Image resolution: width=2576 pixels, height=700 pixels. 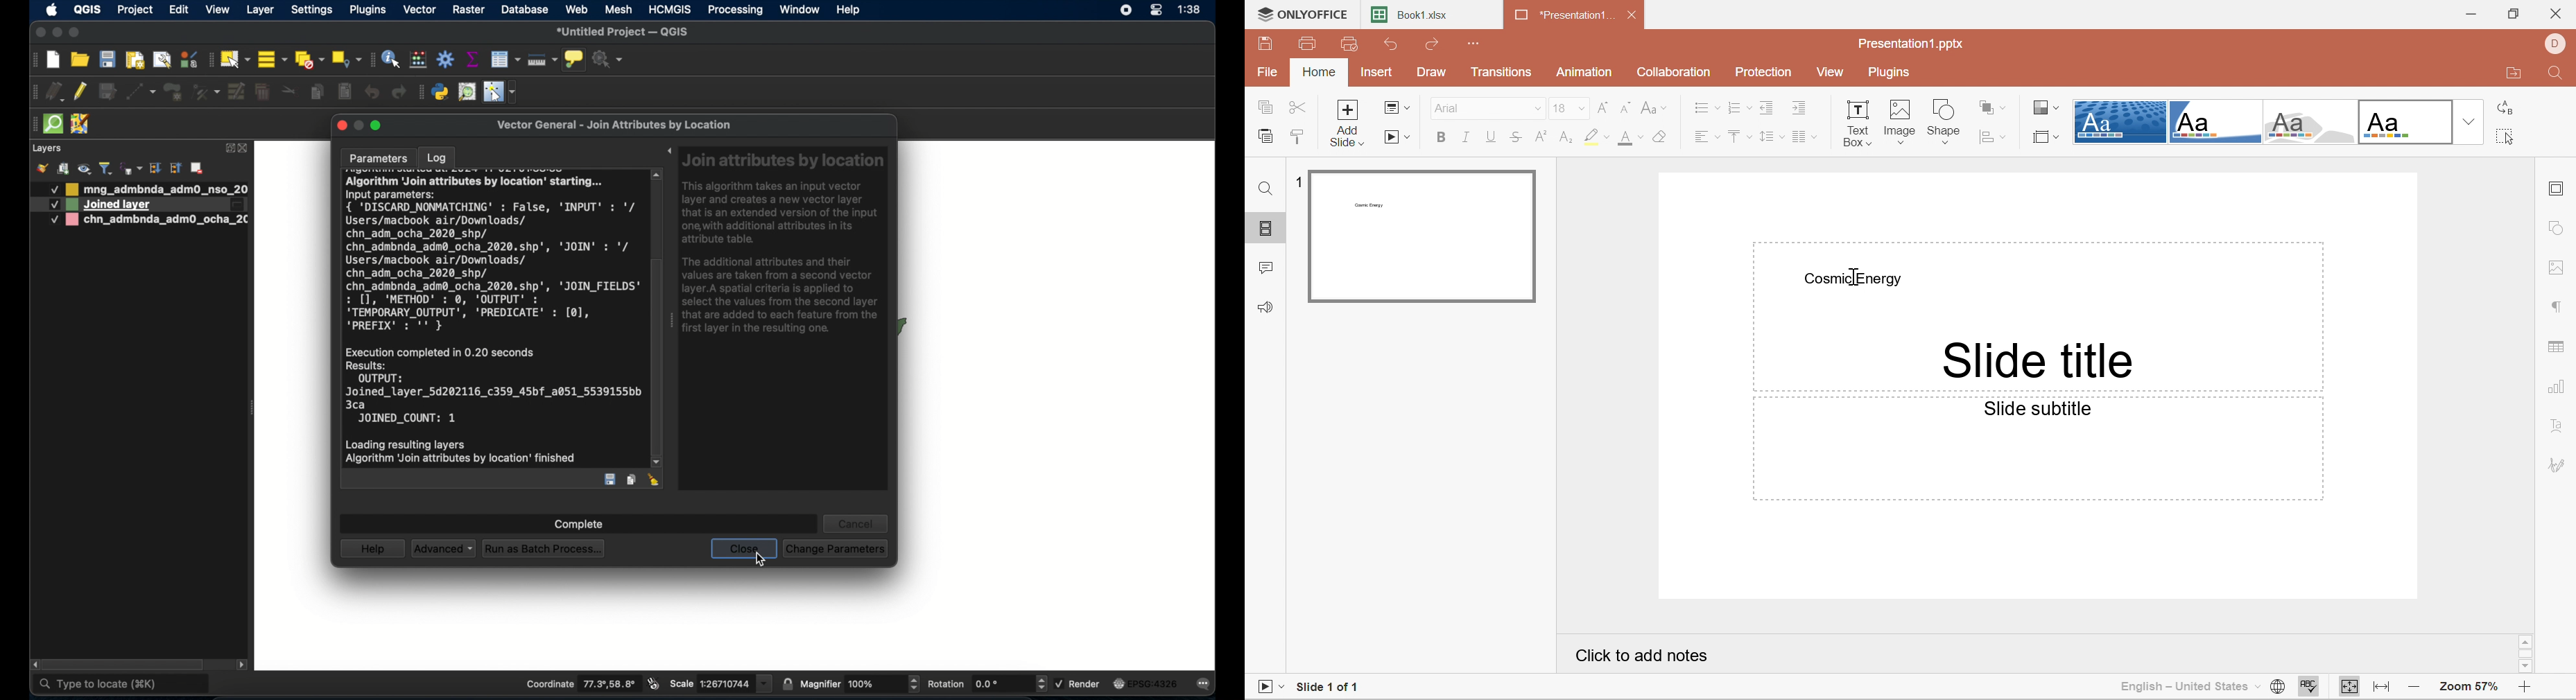 I want to click on Underline, so click(x=1491, y=137).